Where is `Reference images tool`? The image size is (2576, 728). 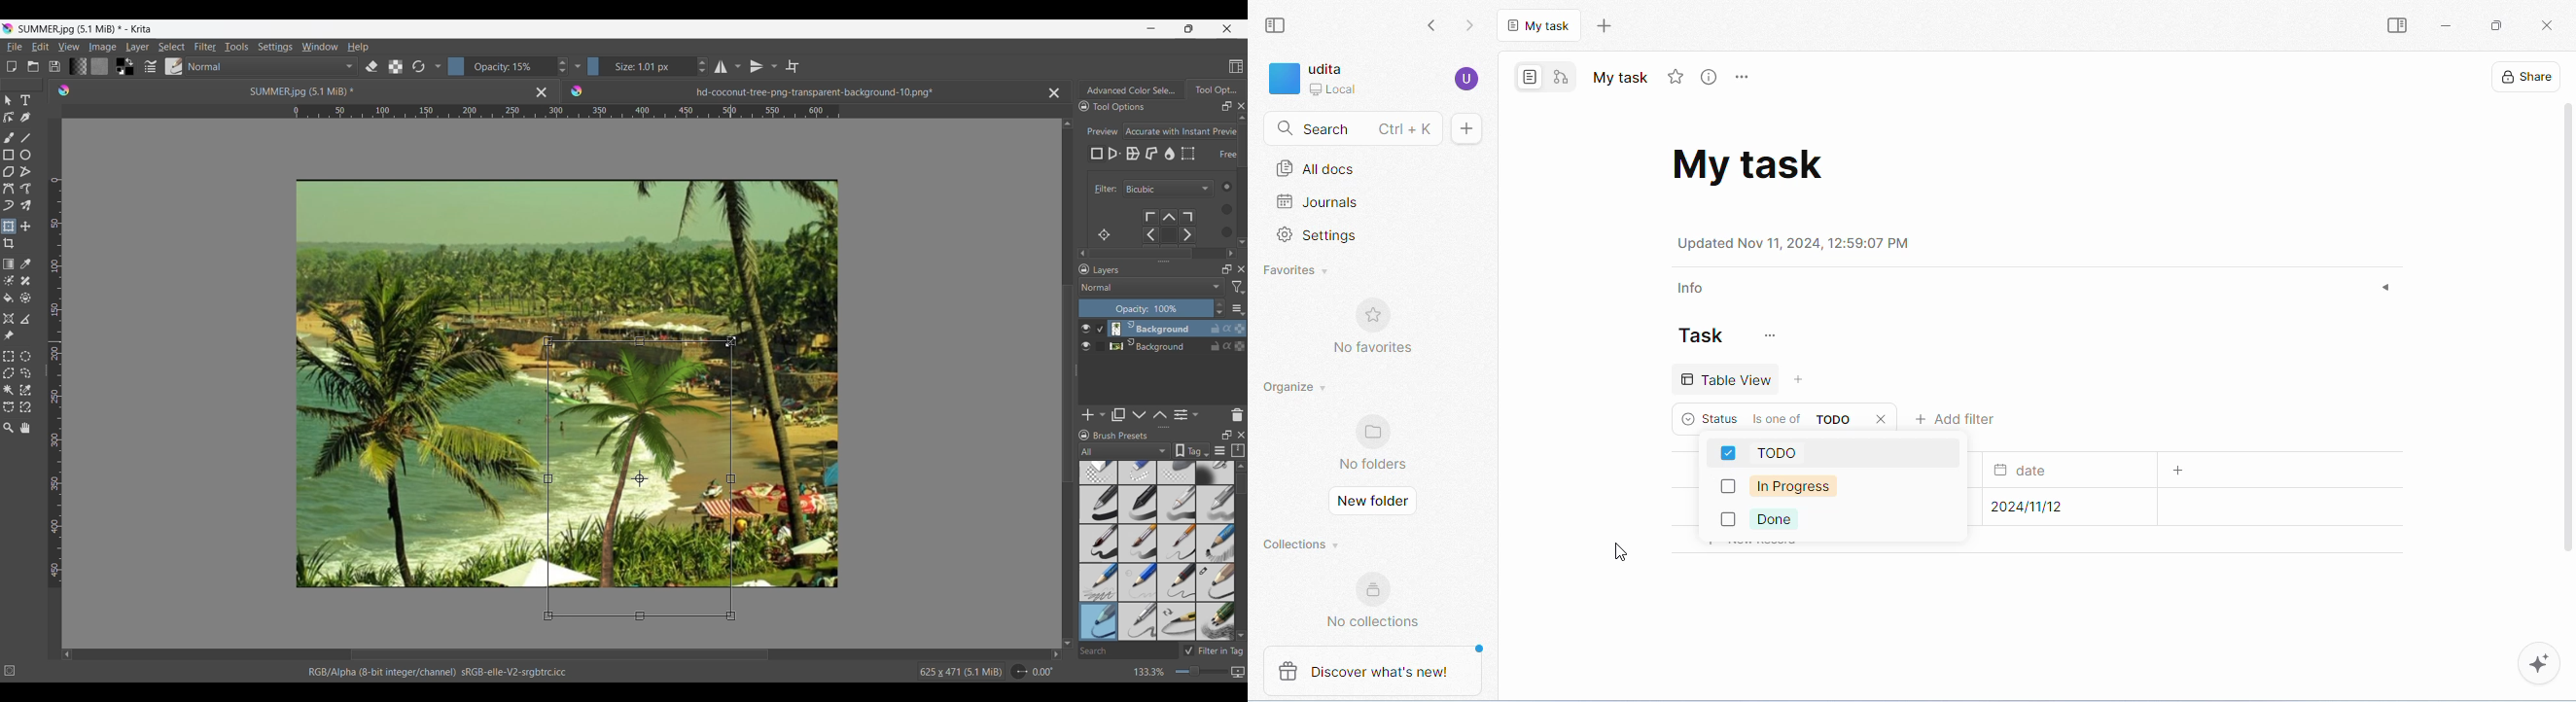 Reference images tool is located at coordinates (9, 335).